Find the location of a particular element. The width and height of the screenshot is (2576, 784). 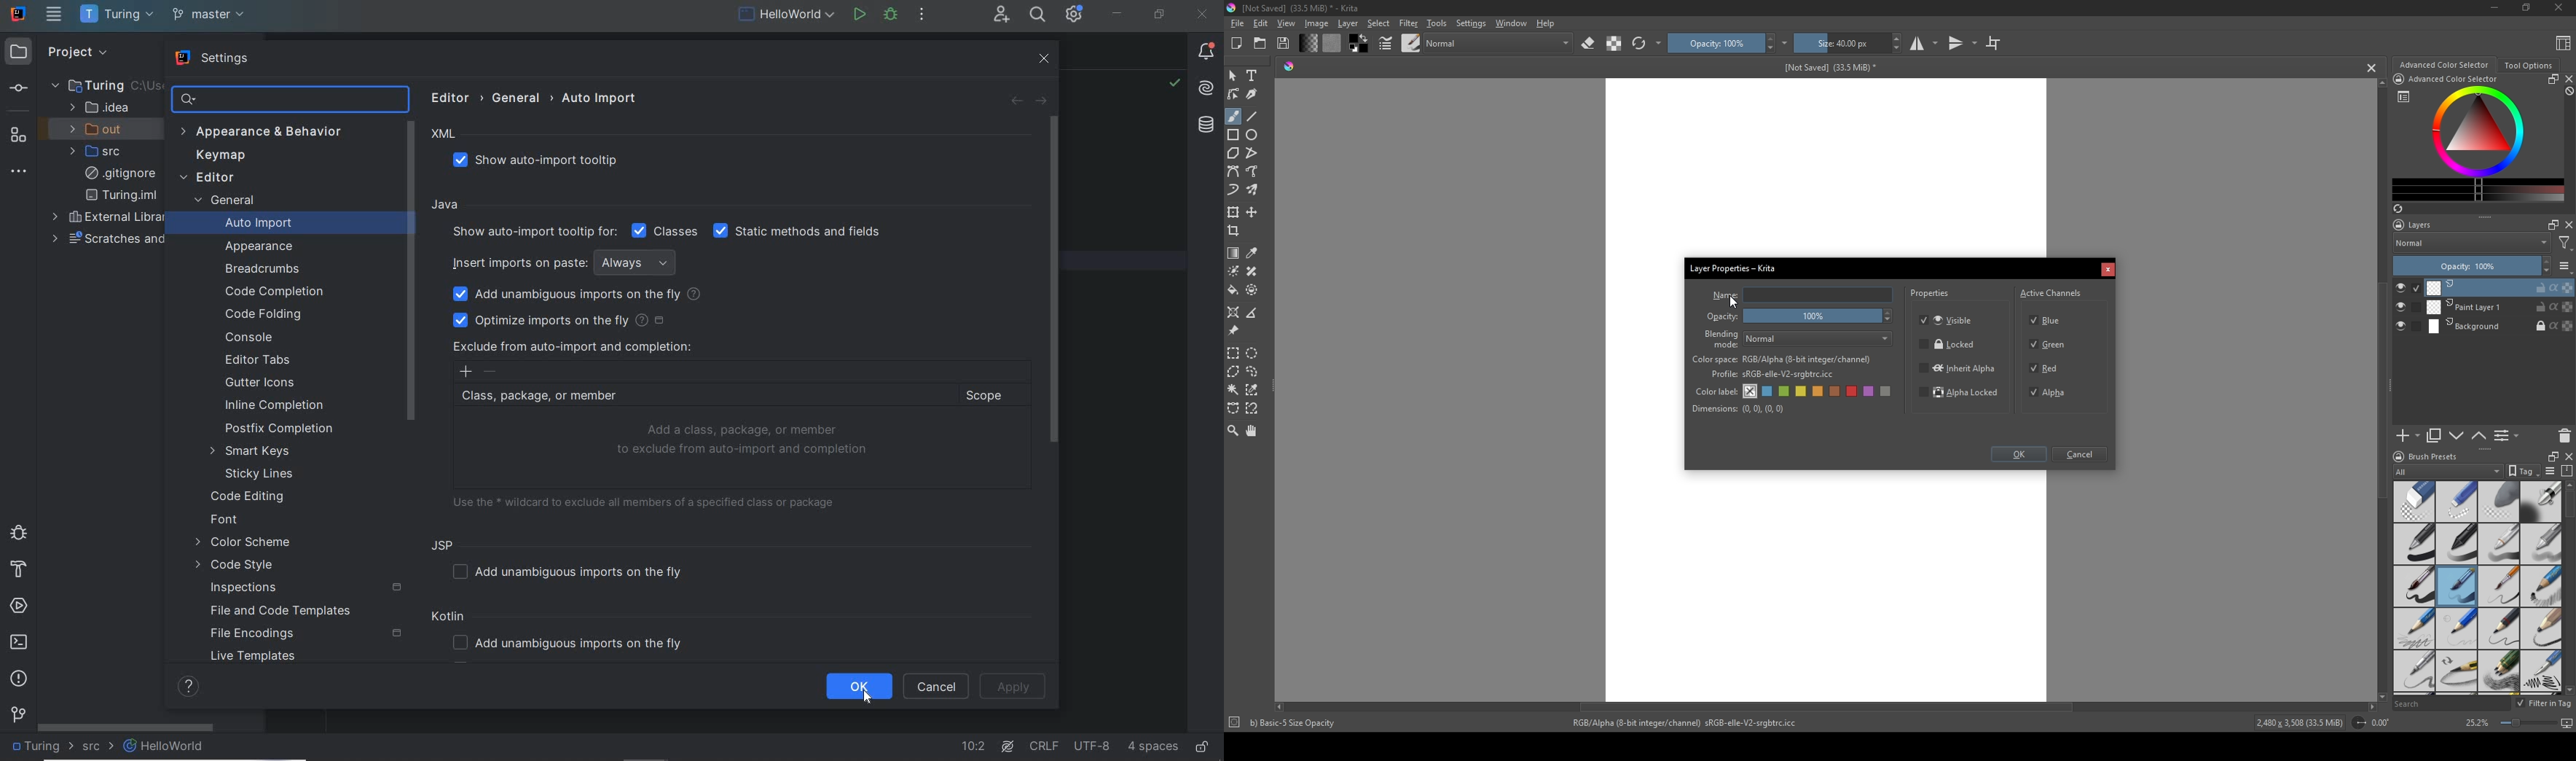

icon is located at coordinates (2358, 723).